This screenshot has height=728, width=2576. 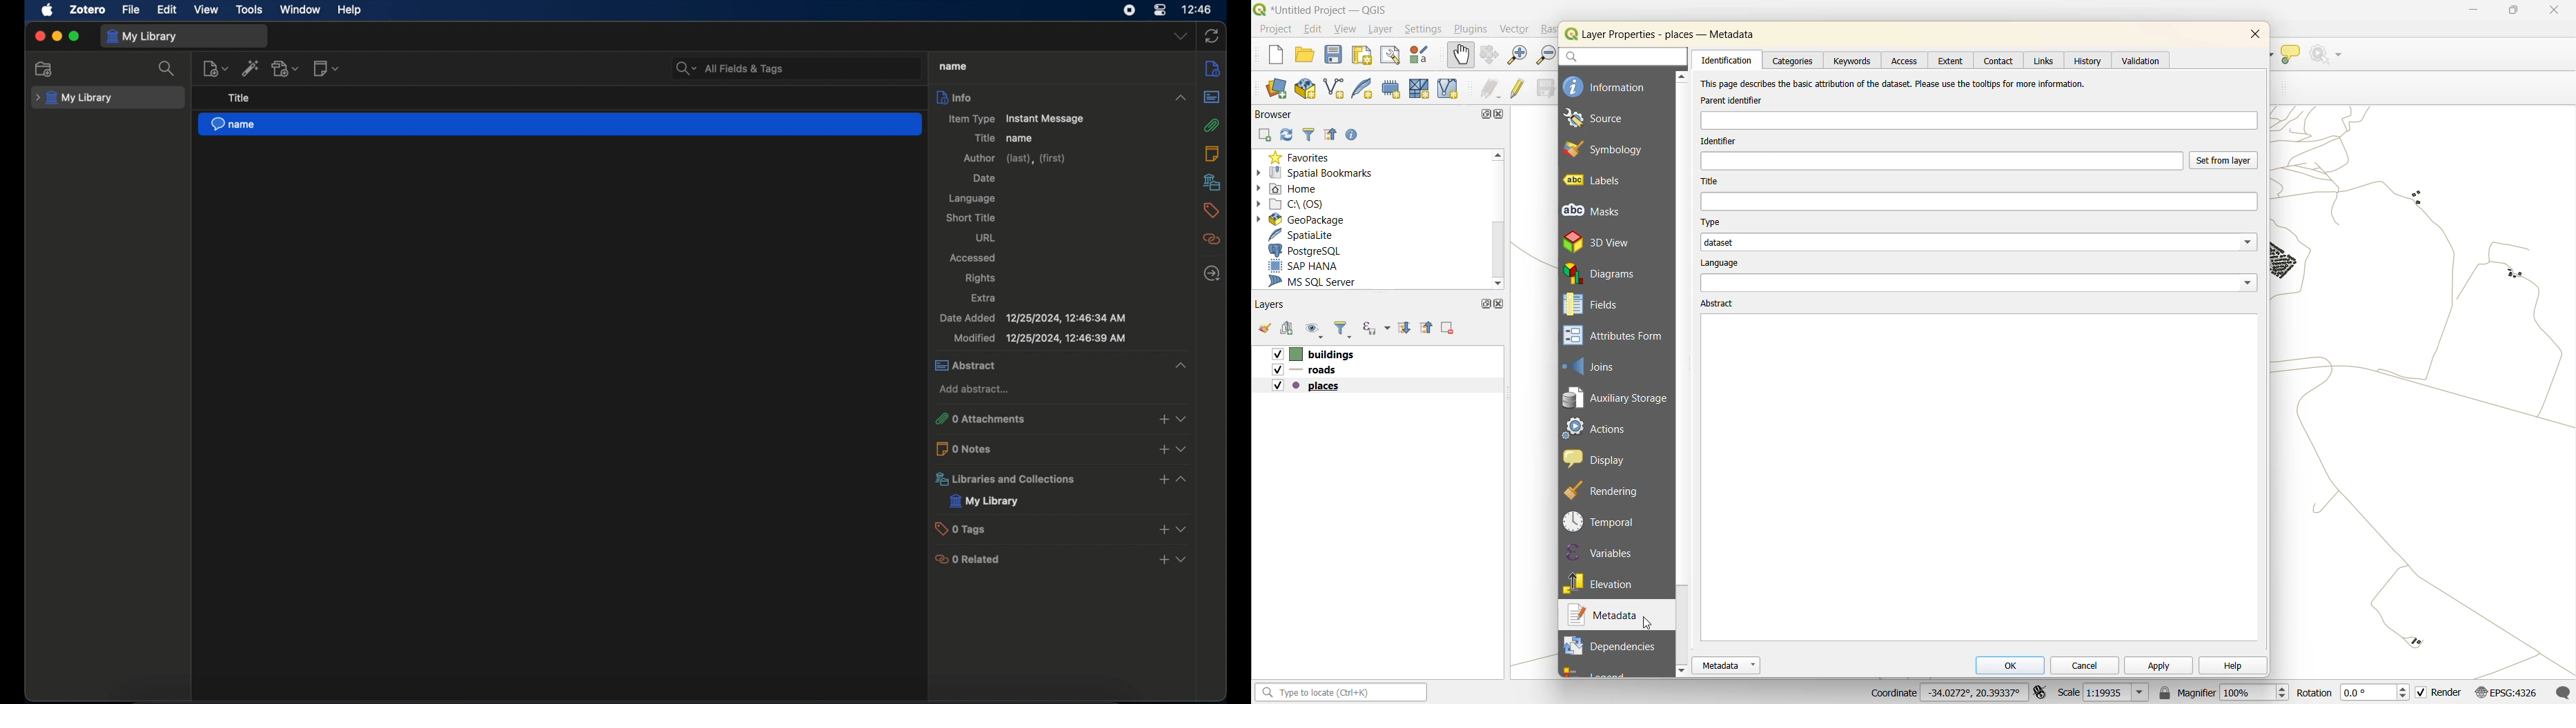 What do you see at coordinates (250, 10) in the screenshot?
I see `tools` at bounding box center [250, 10].